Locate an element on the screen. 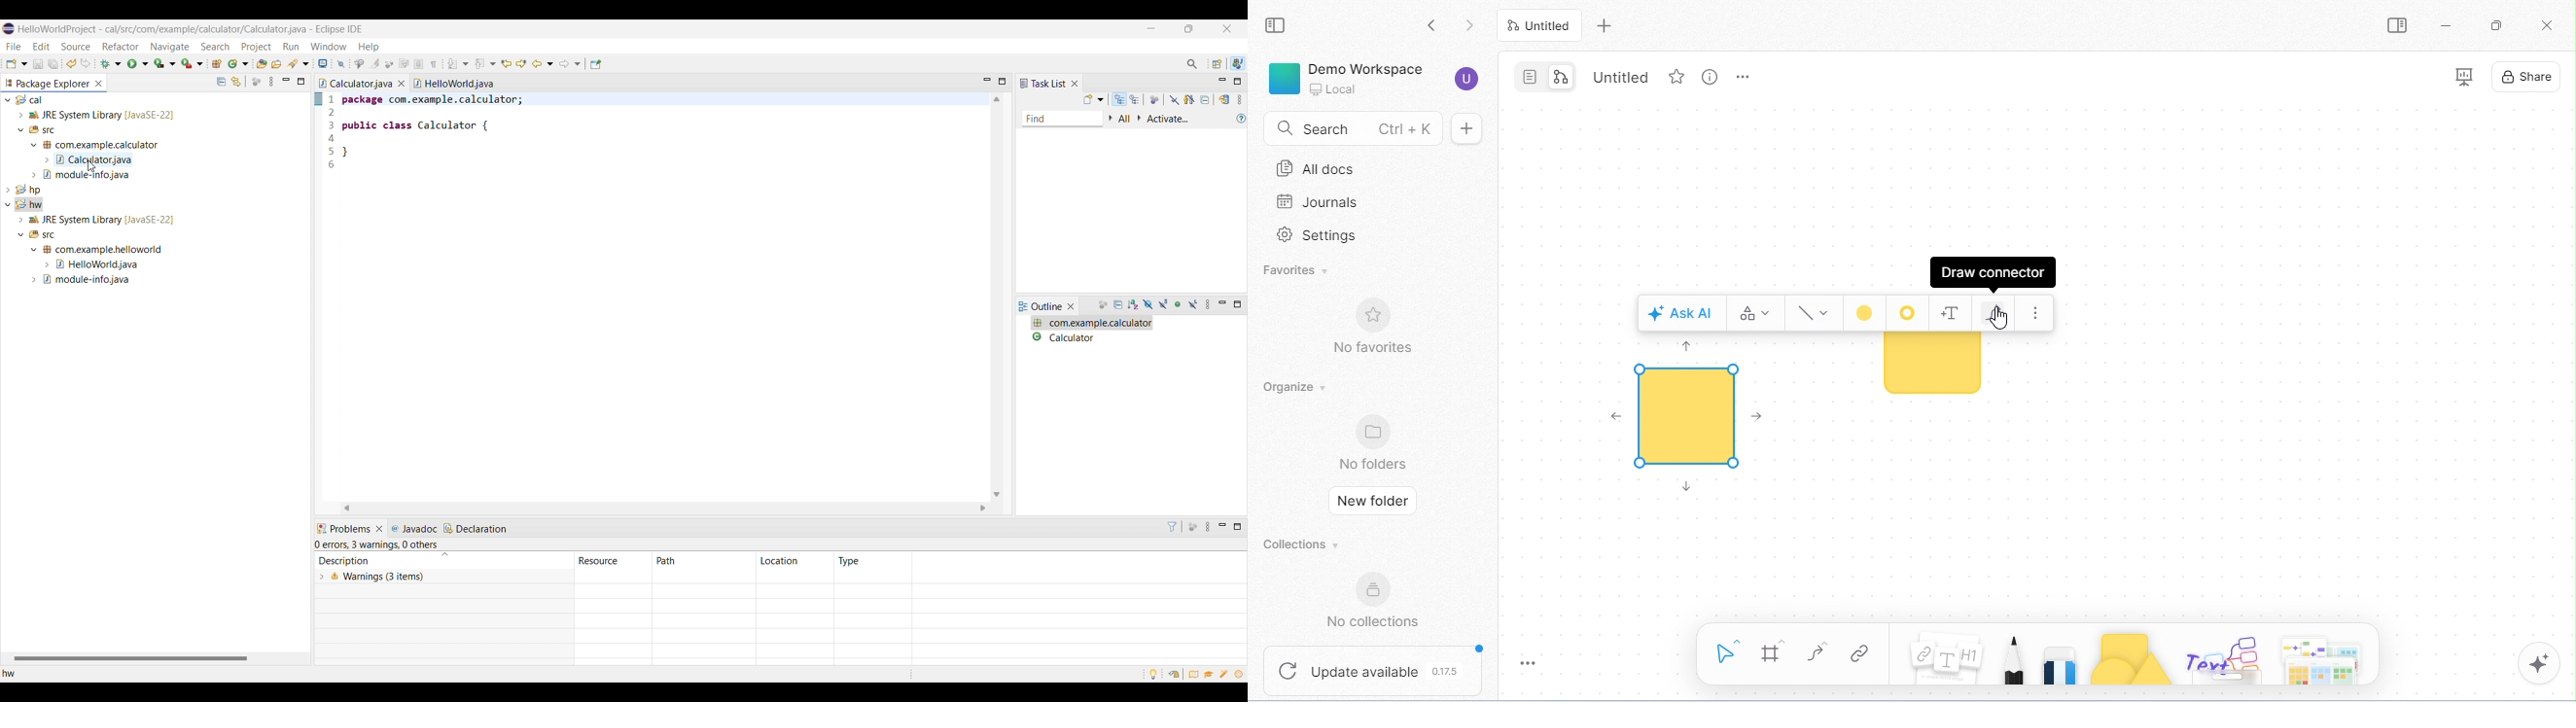  collections is located at coordinates (1305, 545).